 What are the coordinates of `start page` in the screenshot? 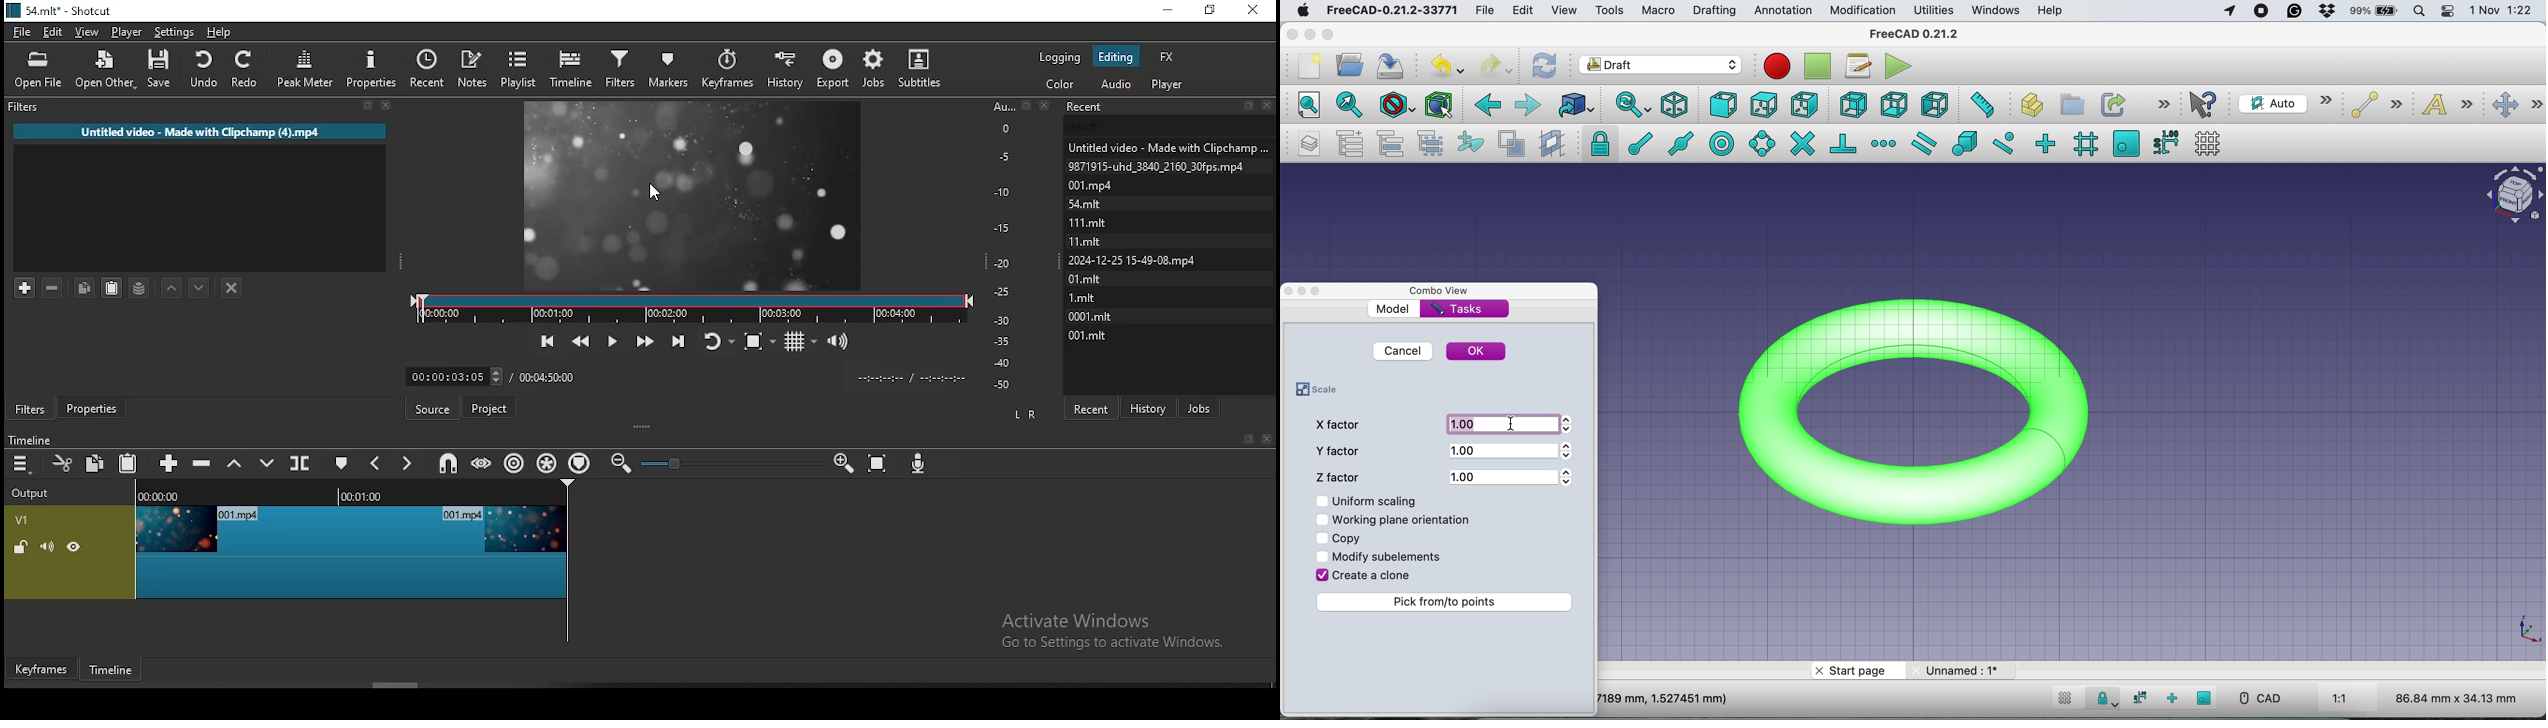 It's located at (1856, 671).